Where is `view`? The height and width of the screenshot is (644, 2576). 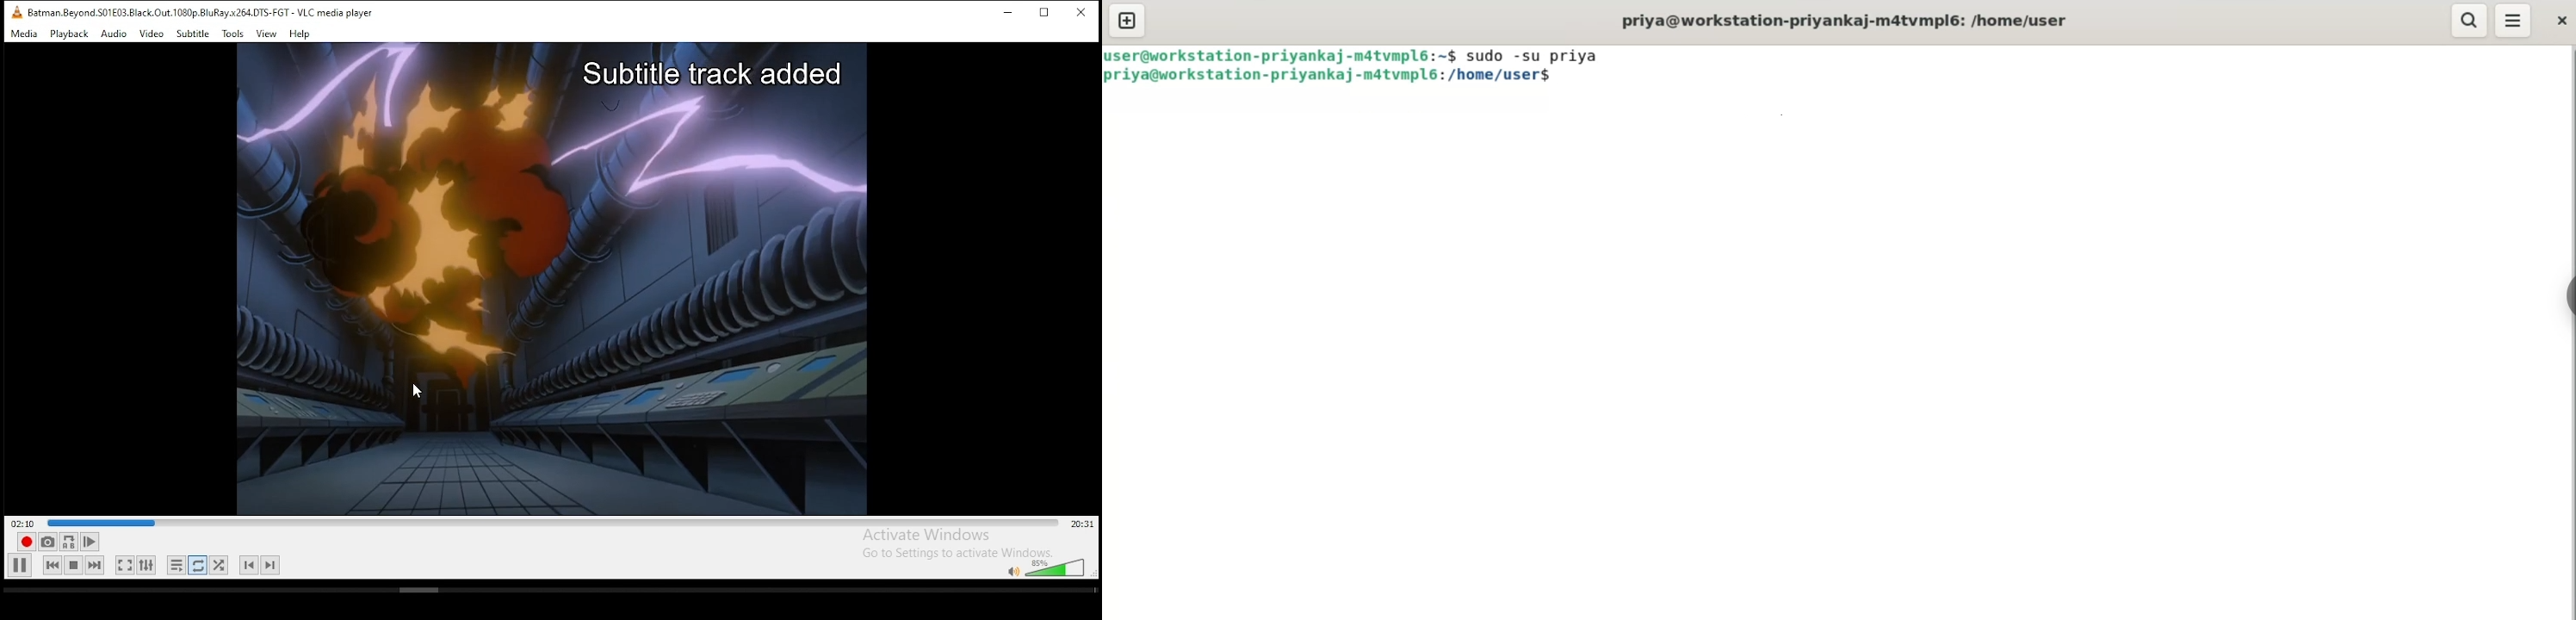 view is located at coordinates (265, 34).